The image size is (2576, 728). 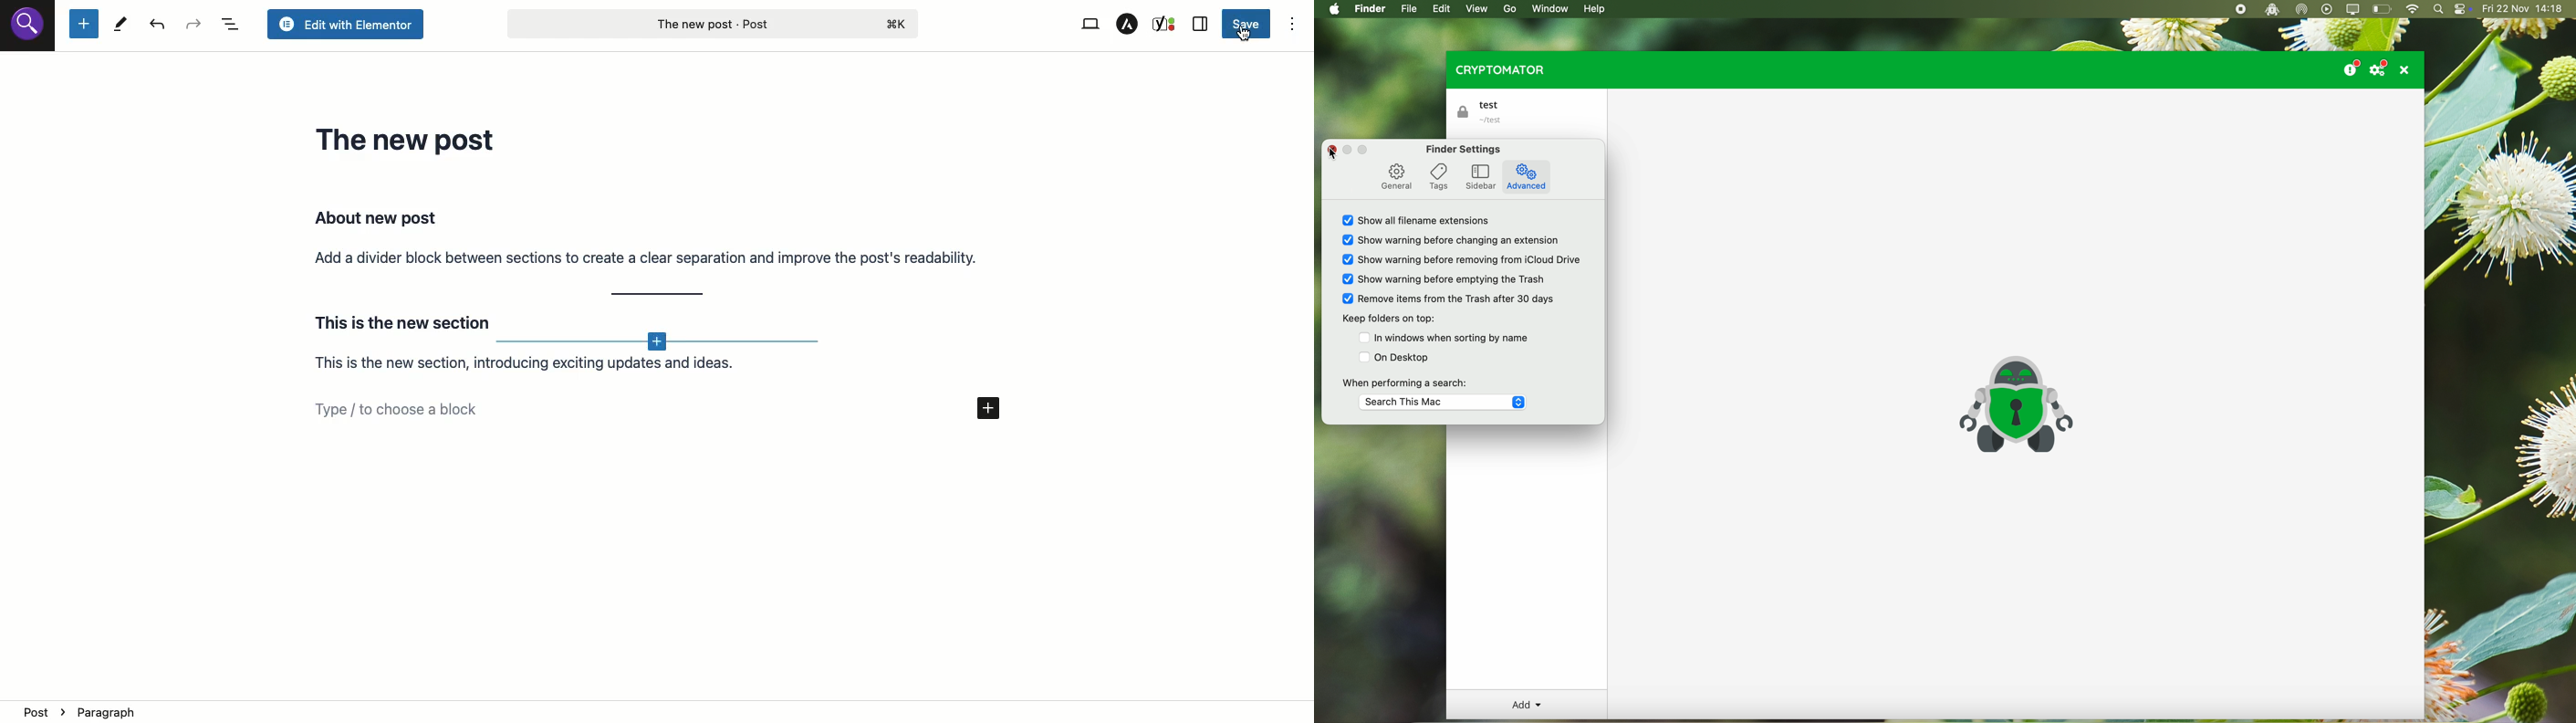 What do you see at coordinates (1244, 34) in the screenshot?
I see `cursor` at bounding box center [1244, 34].